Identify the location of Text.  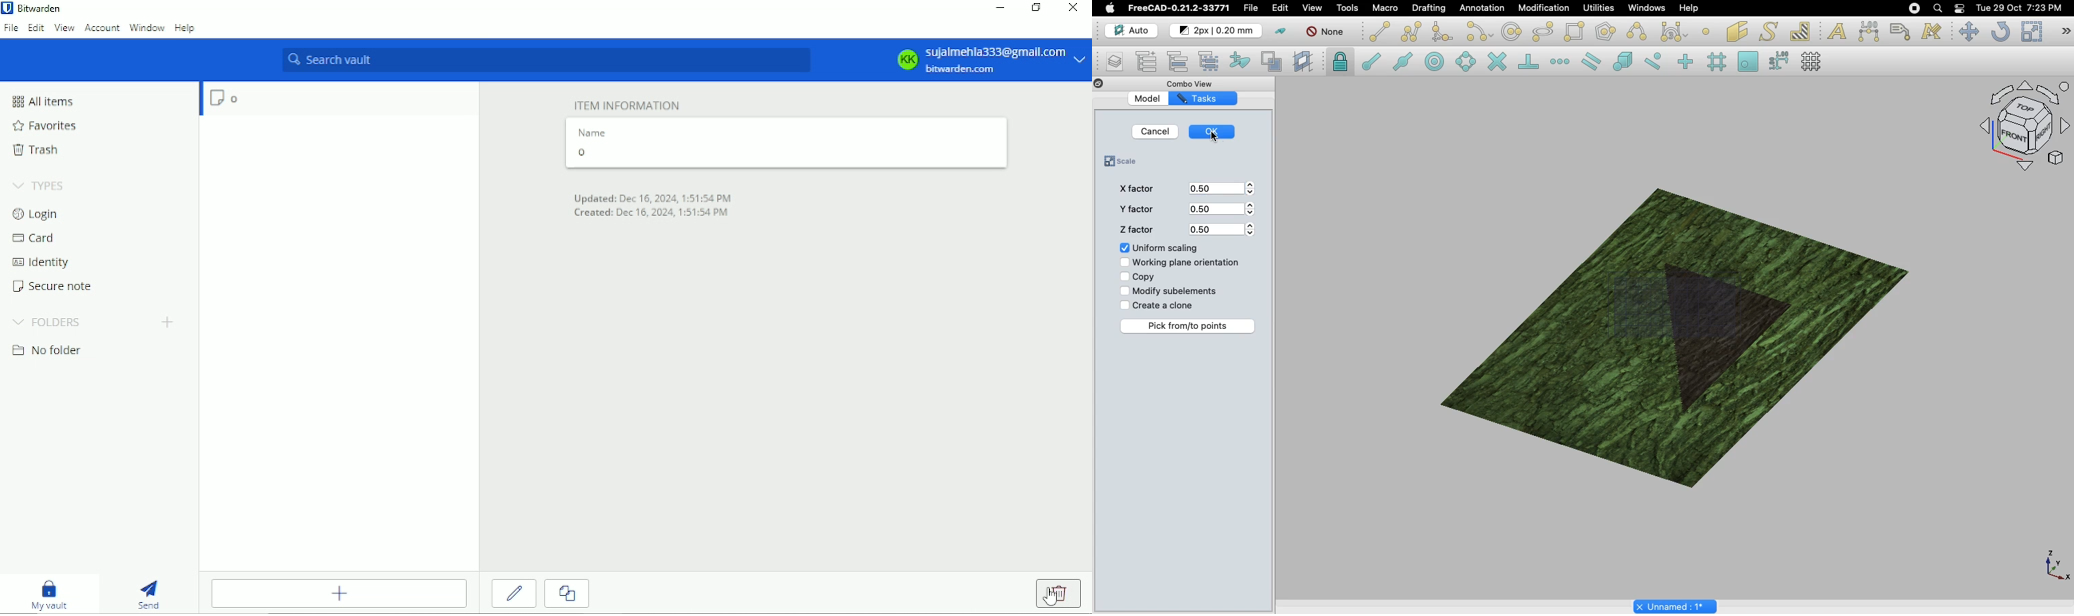
(1837, 30).